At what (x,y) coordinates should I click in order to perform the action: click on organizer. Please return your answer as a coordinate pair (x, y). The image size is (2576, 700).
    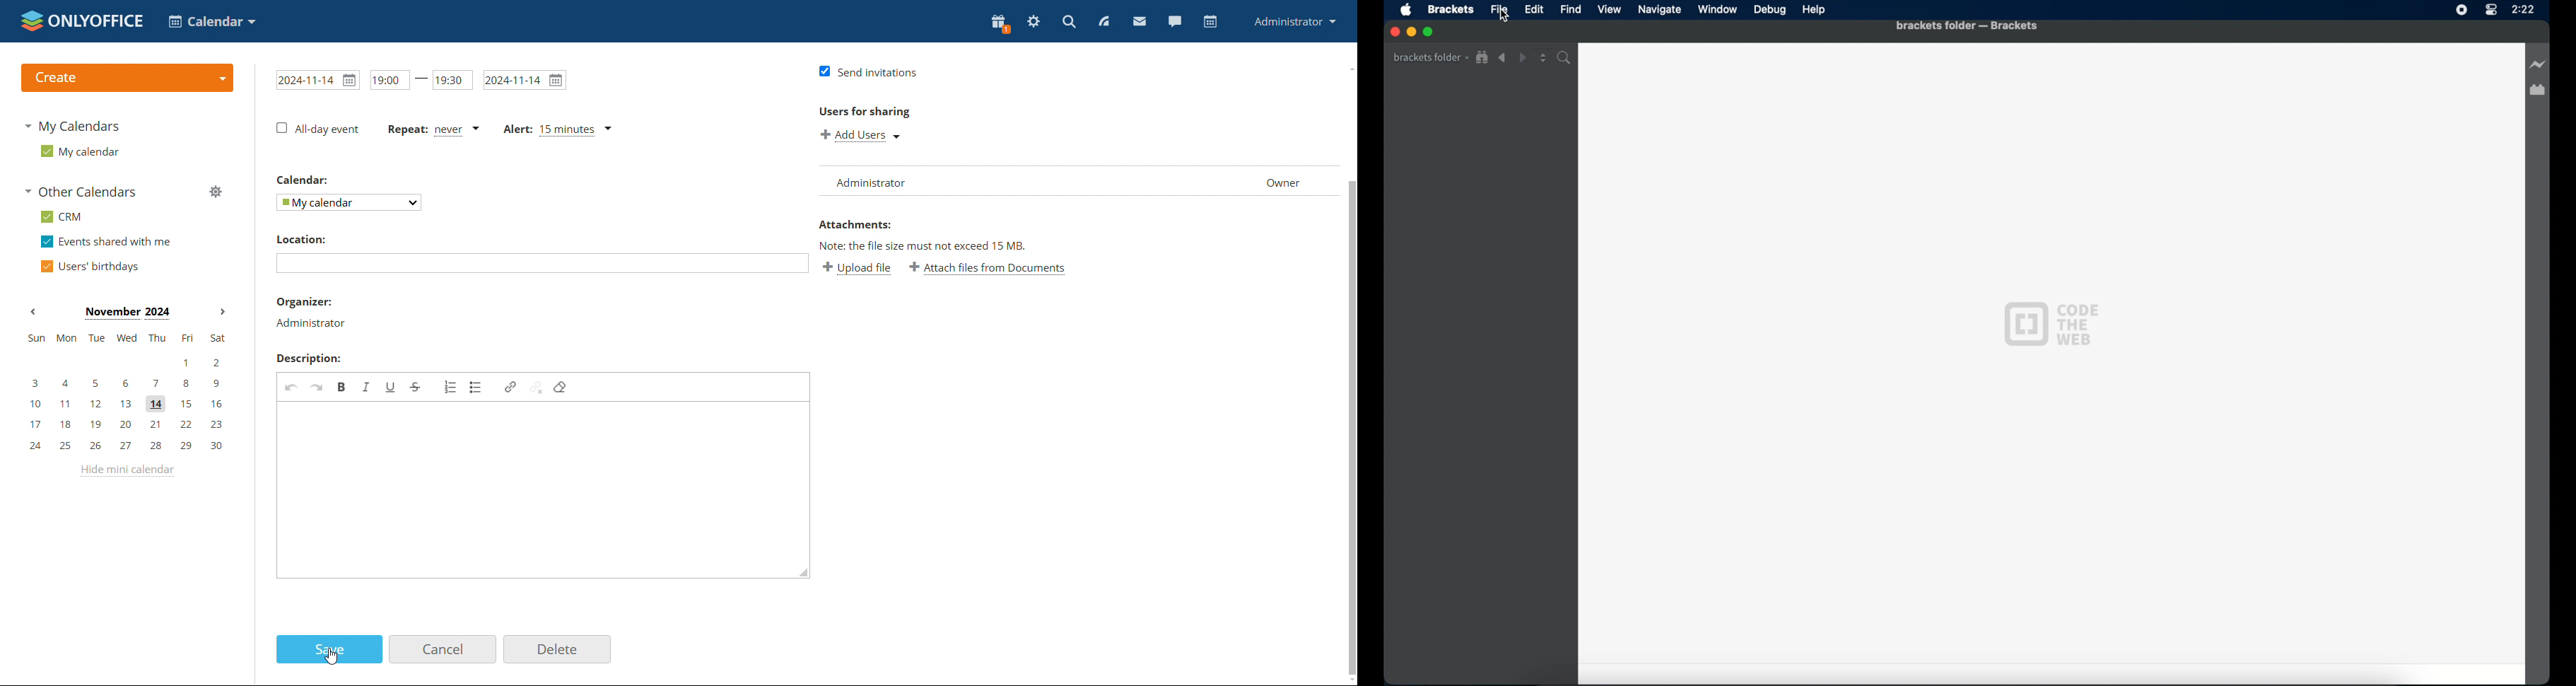
    Looking at the image, I should click on (305, 303).